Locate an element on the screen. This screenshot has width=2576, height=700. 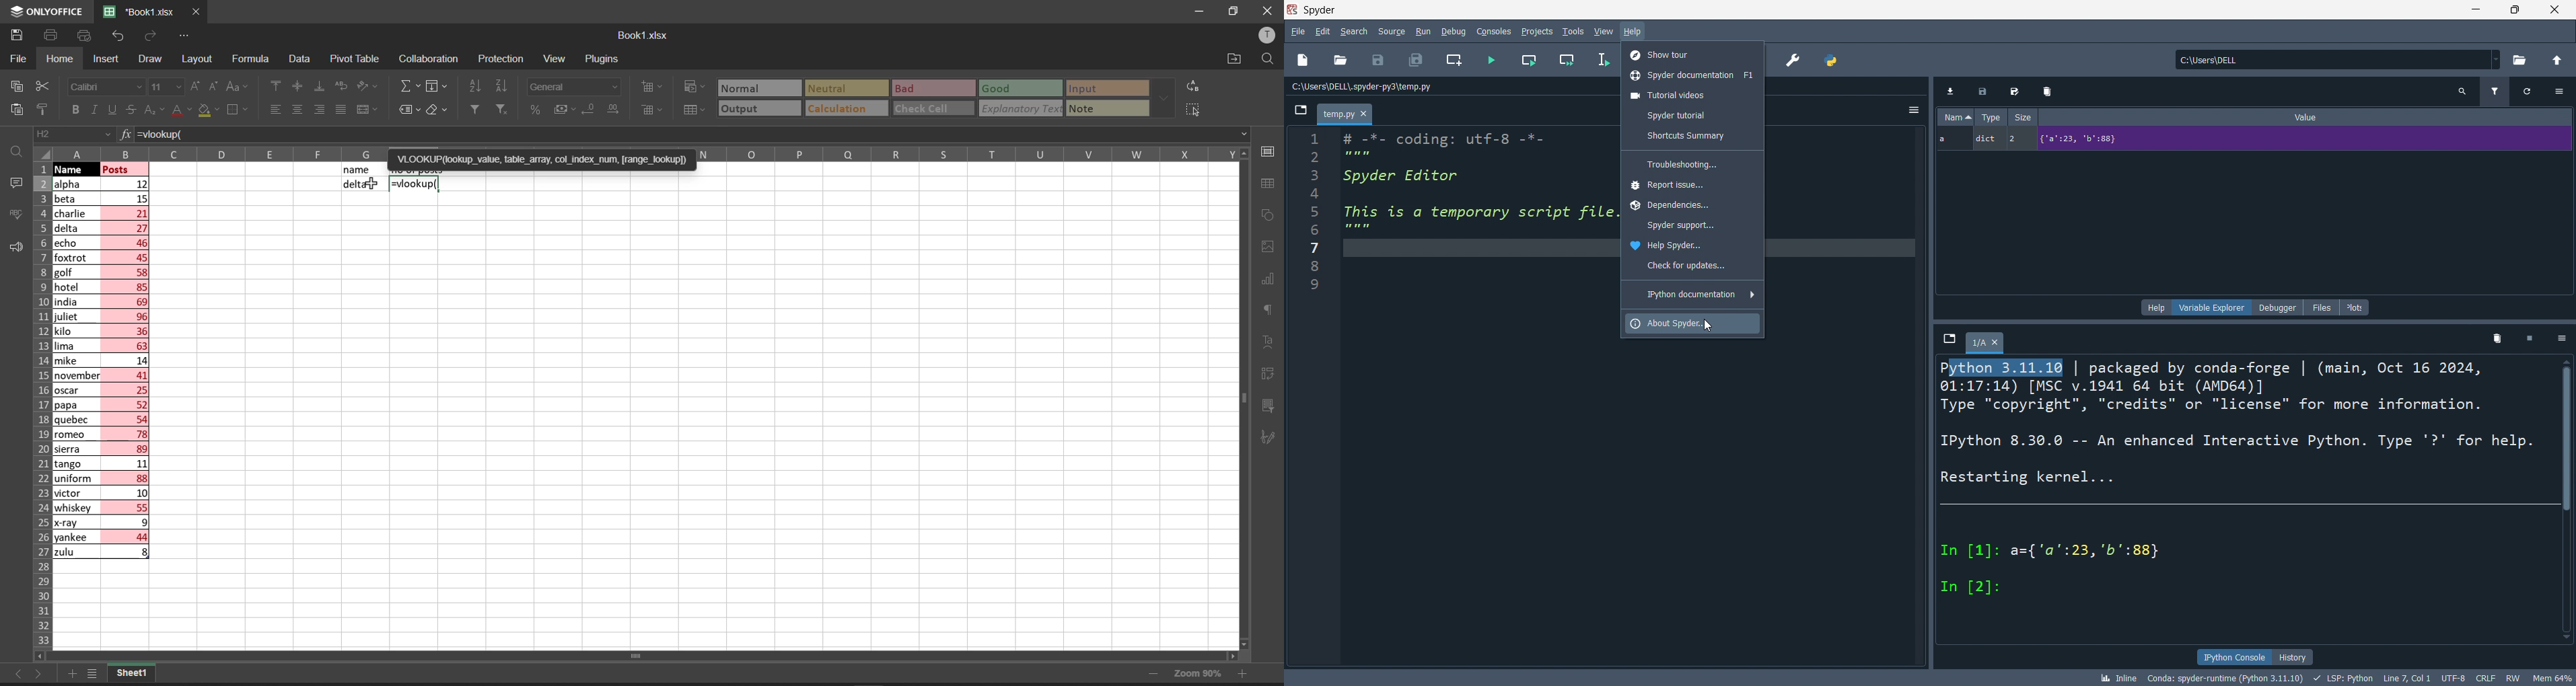
a dict 2 {'a':23, 'b':88} is located at coordinates (2255, 140).